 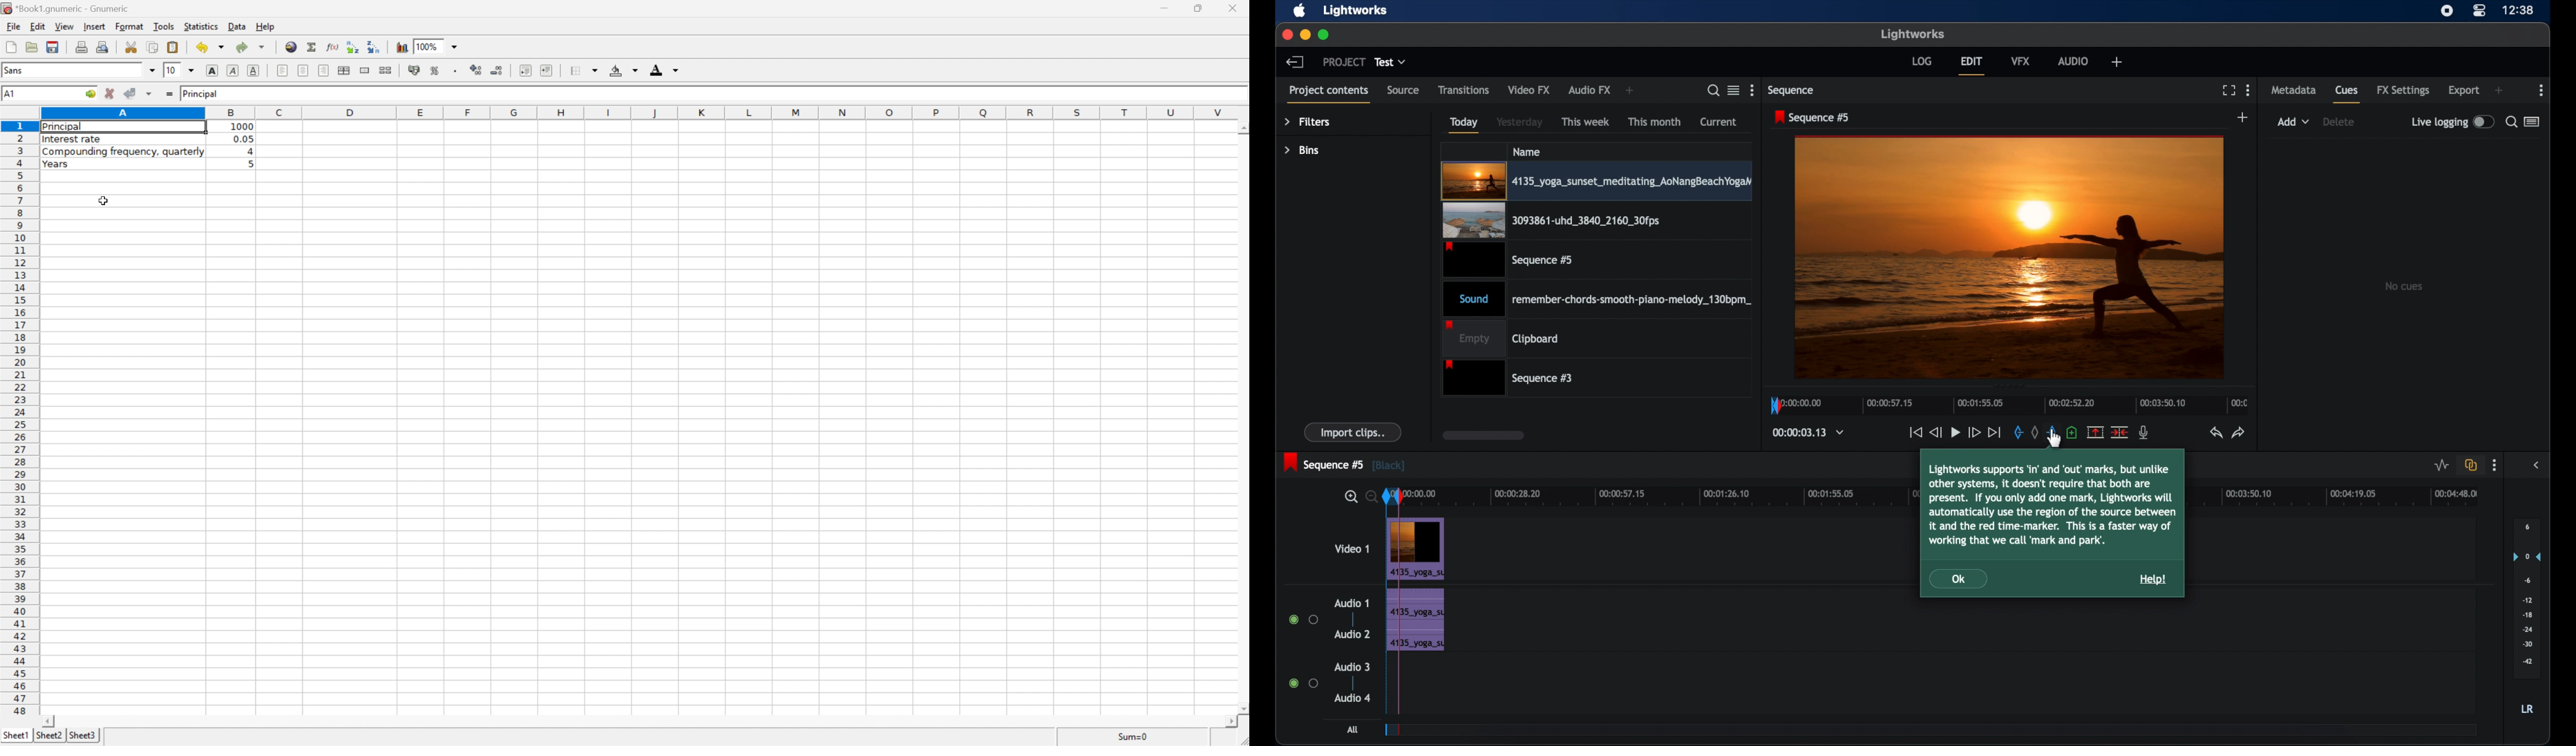 What do you see at coordinates (2405, 285) in the screenshot?
I see `no clips` at bounding box center [2405, 285].